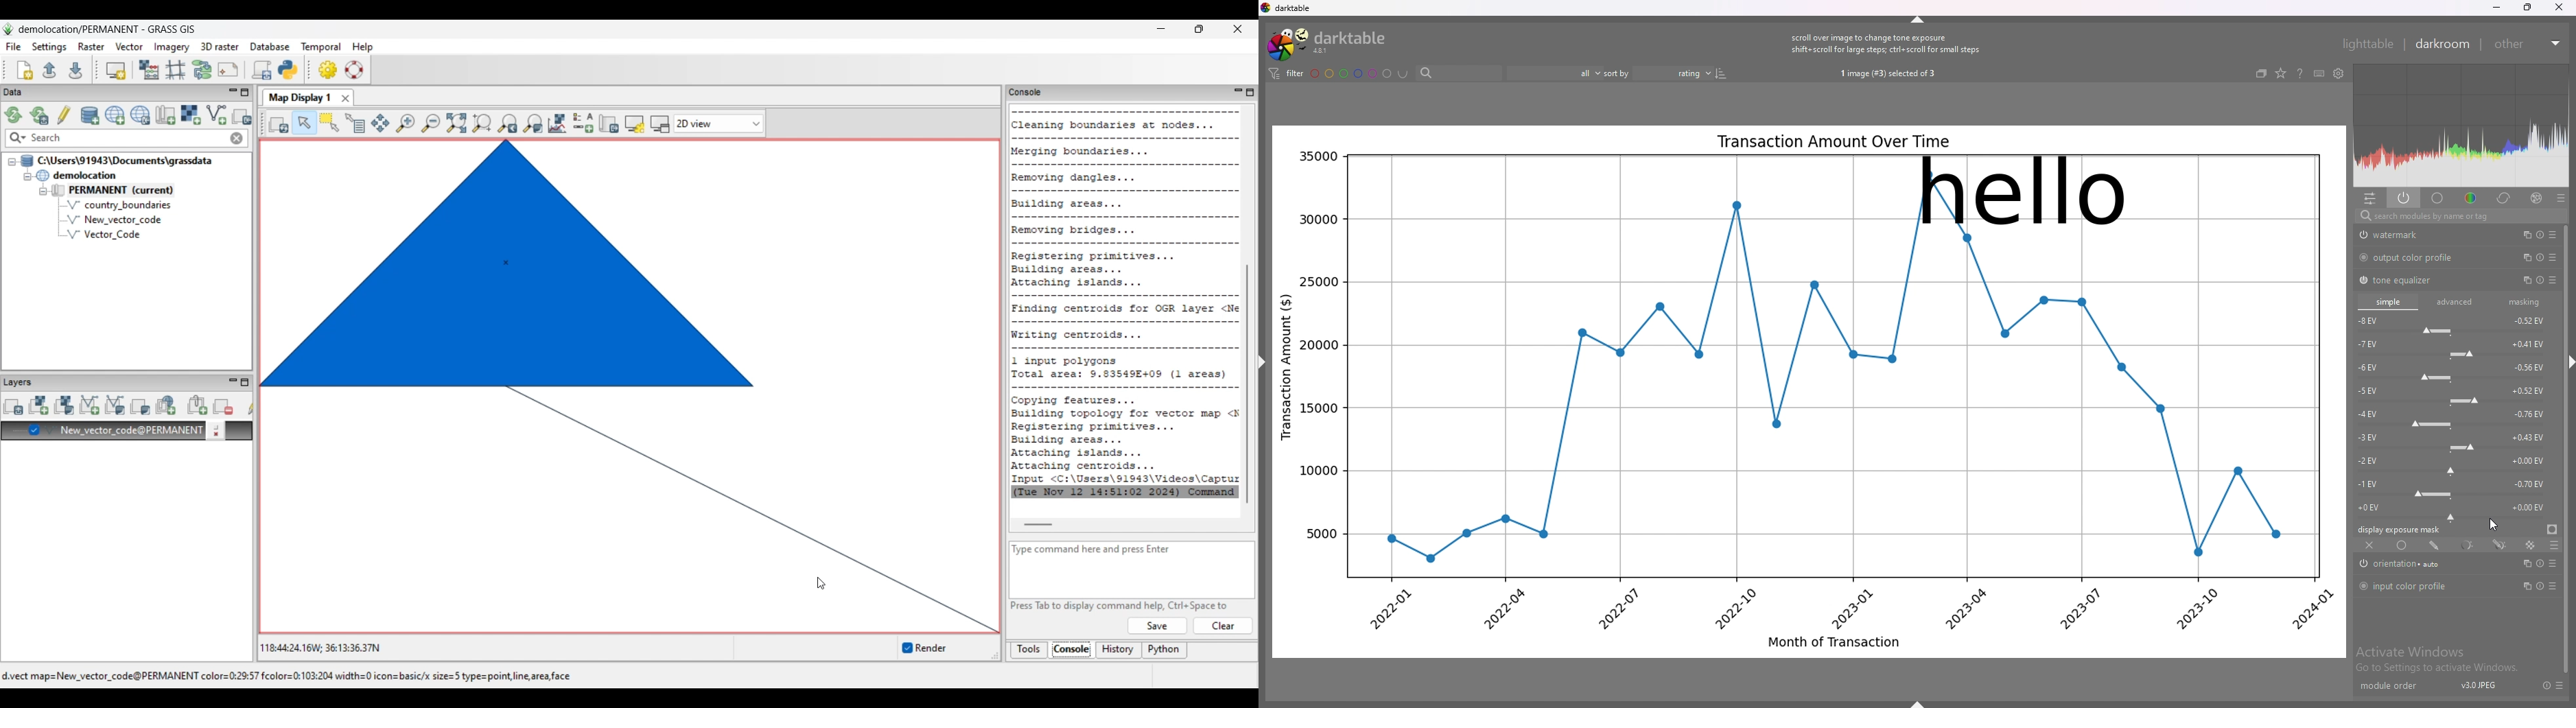 The height and width of the screenshot is (728, 2576). Describe the element at coordinates (2539, 280) in the screenshot. I see `multiple instance actions, reset and presets` at that location.